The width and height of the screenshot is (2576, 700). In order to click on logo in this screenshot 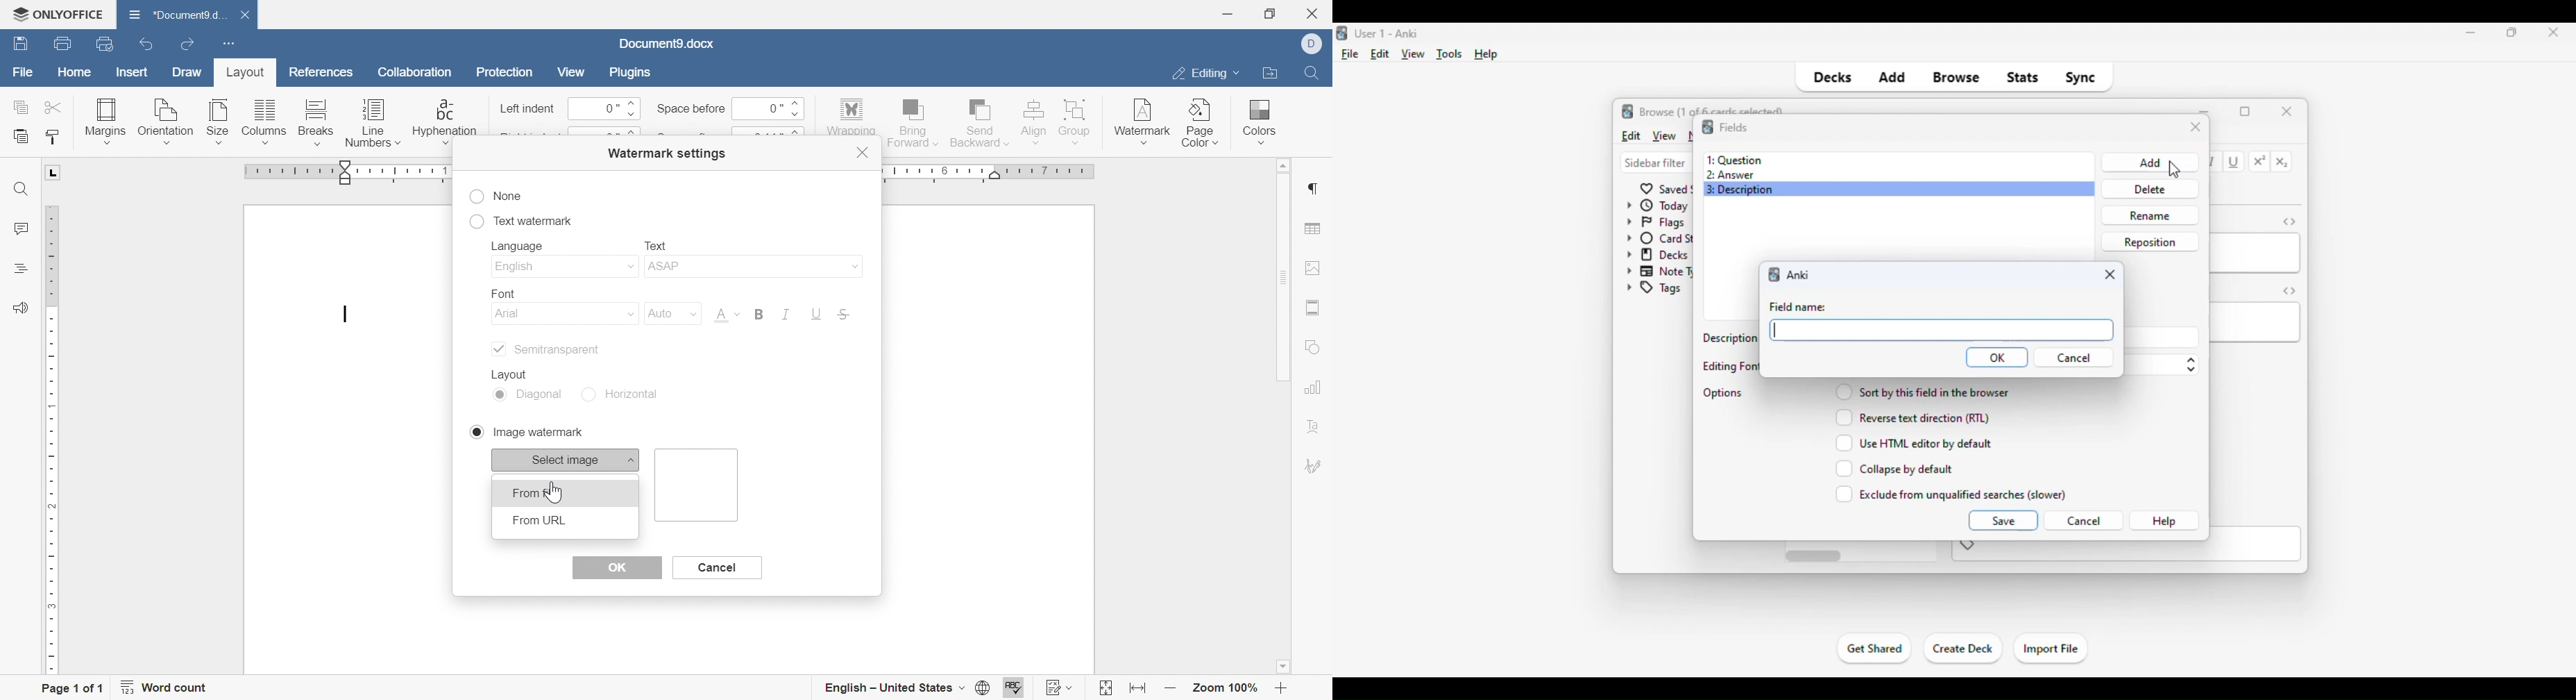, I will do `click(1707, 127)`.